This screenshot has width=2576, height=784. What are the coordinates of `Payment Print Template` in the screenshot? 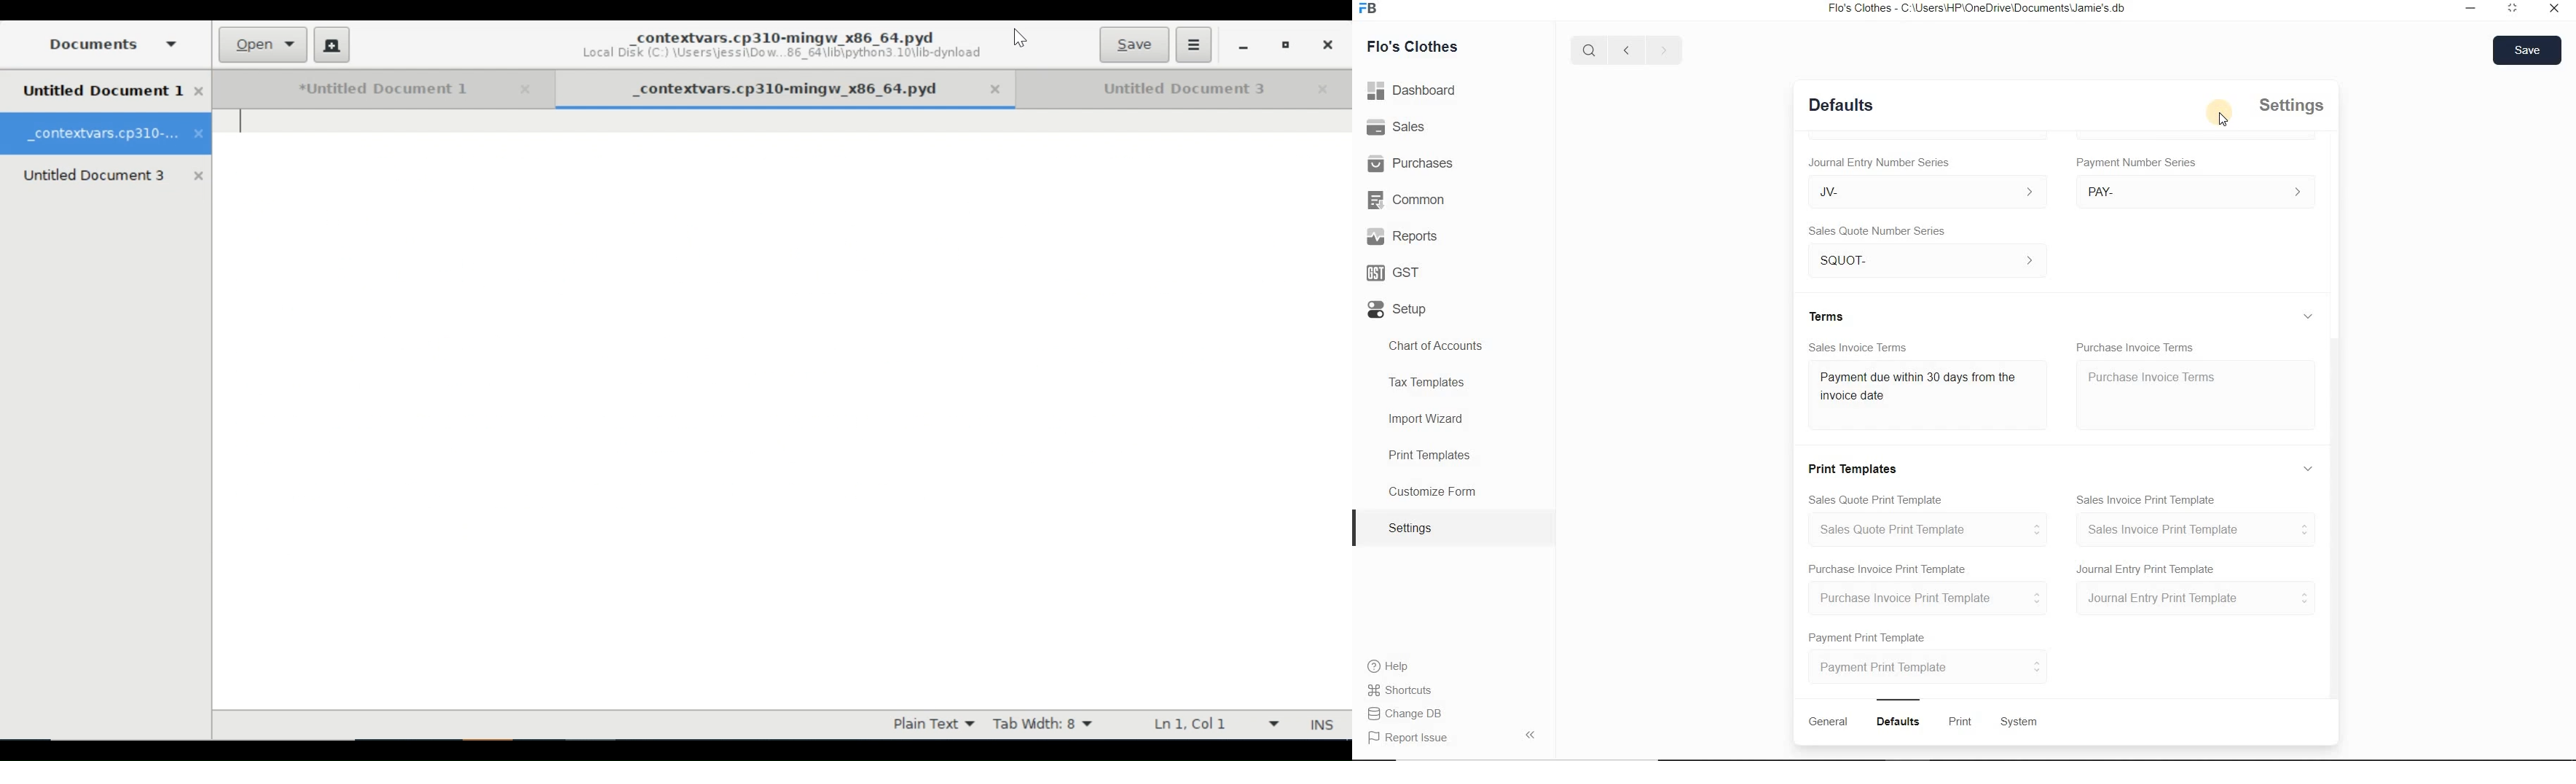 It's located at (1869, 638).